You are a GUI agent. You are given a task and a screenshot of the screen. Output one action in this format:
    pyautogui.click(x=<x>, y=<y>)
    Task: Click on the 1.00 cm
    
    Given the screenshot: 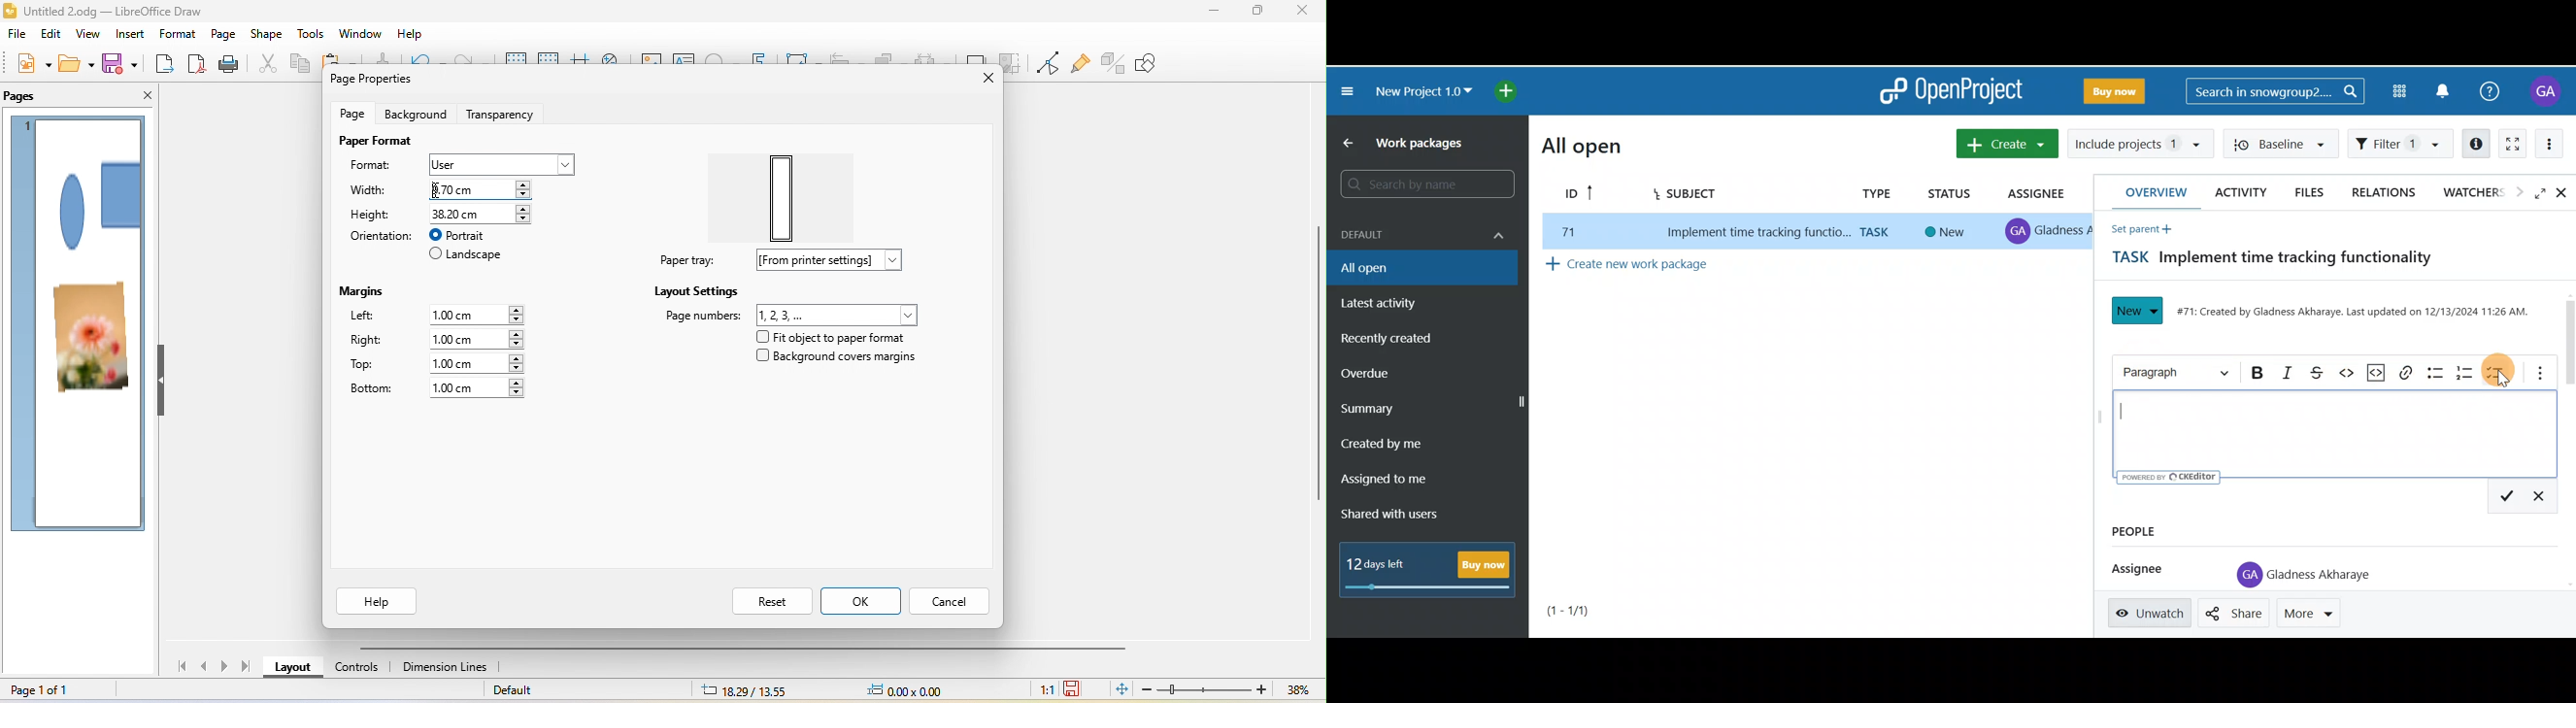 What is the action you would take?
    pyautogui.click(x=487, y=314)
    